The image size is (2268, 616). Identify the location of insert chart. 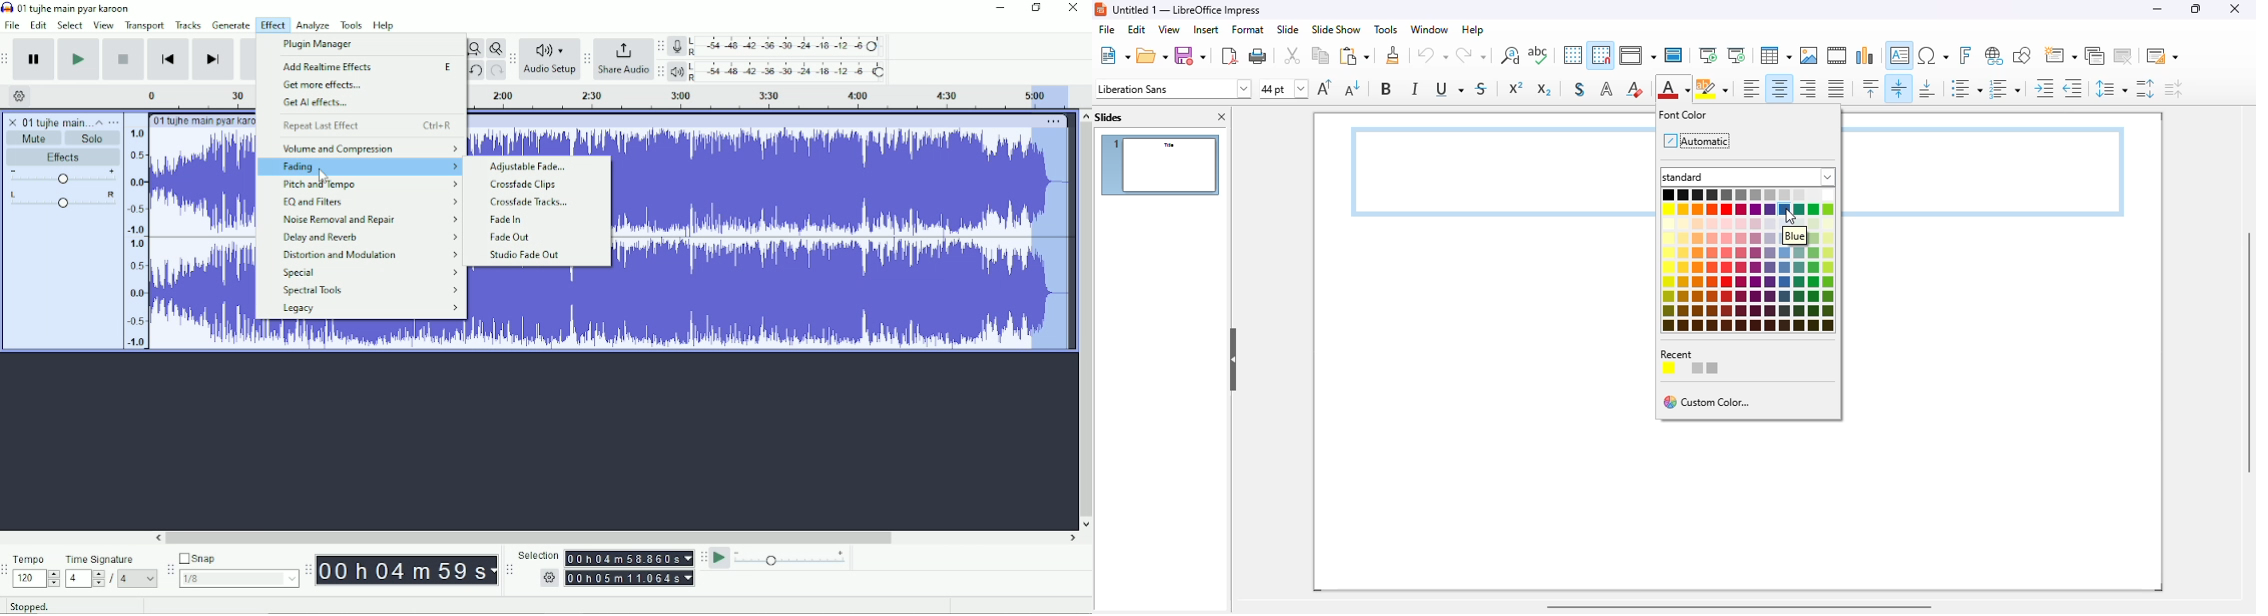
(1866, 55).